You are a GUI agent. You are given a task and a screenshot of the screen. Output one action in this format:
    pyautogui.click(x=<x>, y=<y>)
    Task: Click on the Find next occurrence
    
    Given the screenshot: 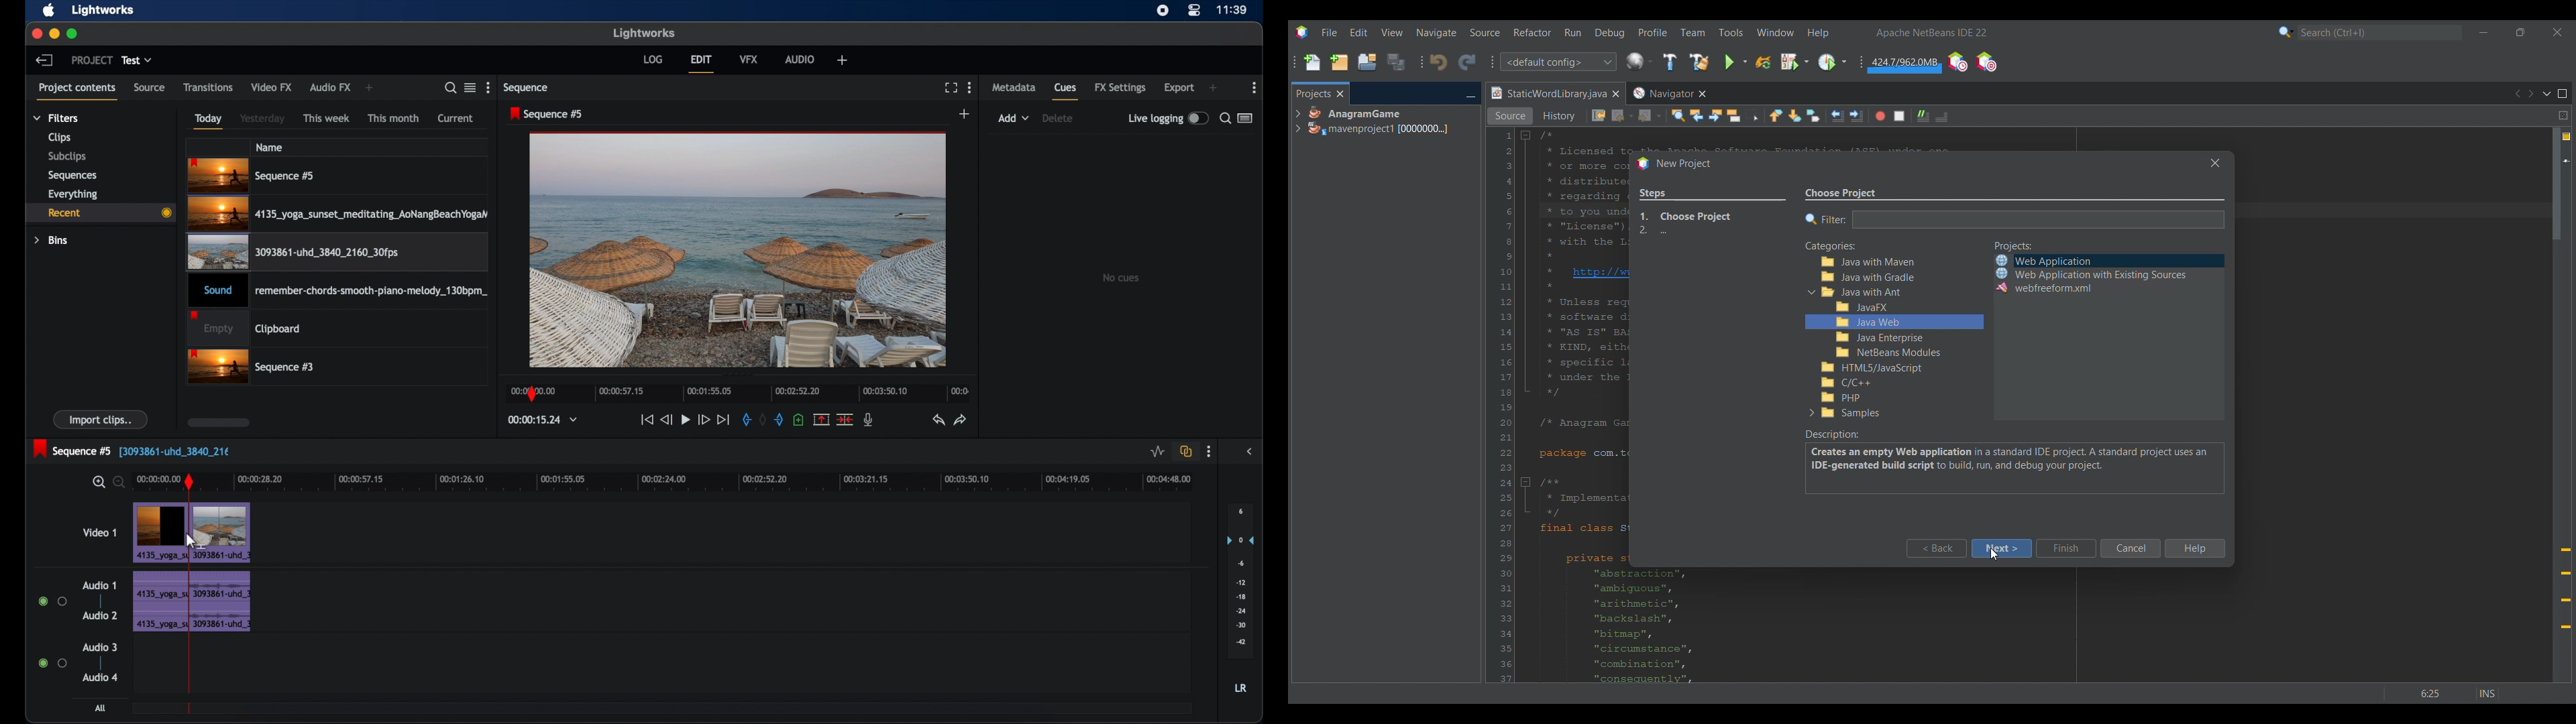 What is the action you would take?
    pyautogui.click(x=1715, y=115)
    